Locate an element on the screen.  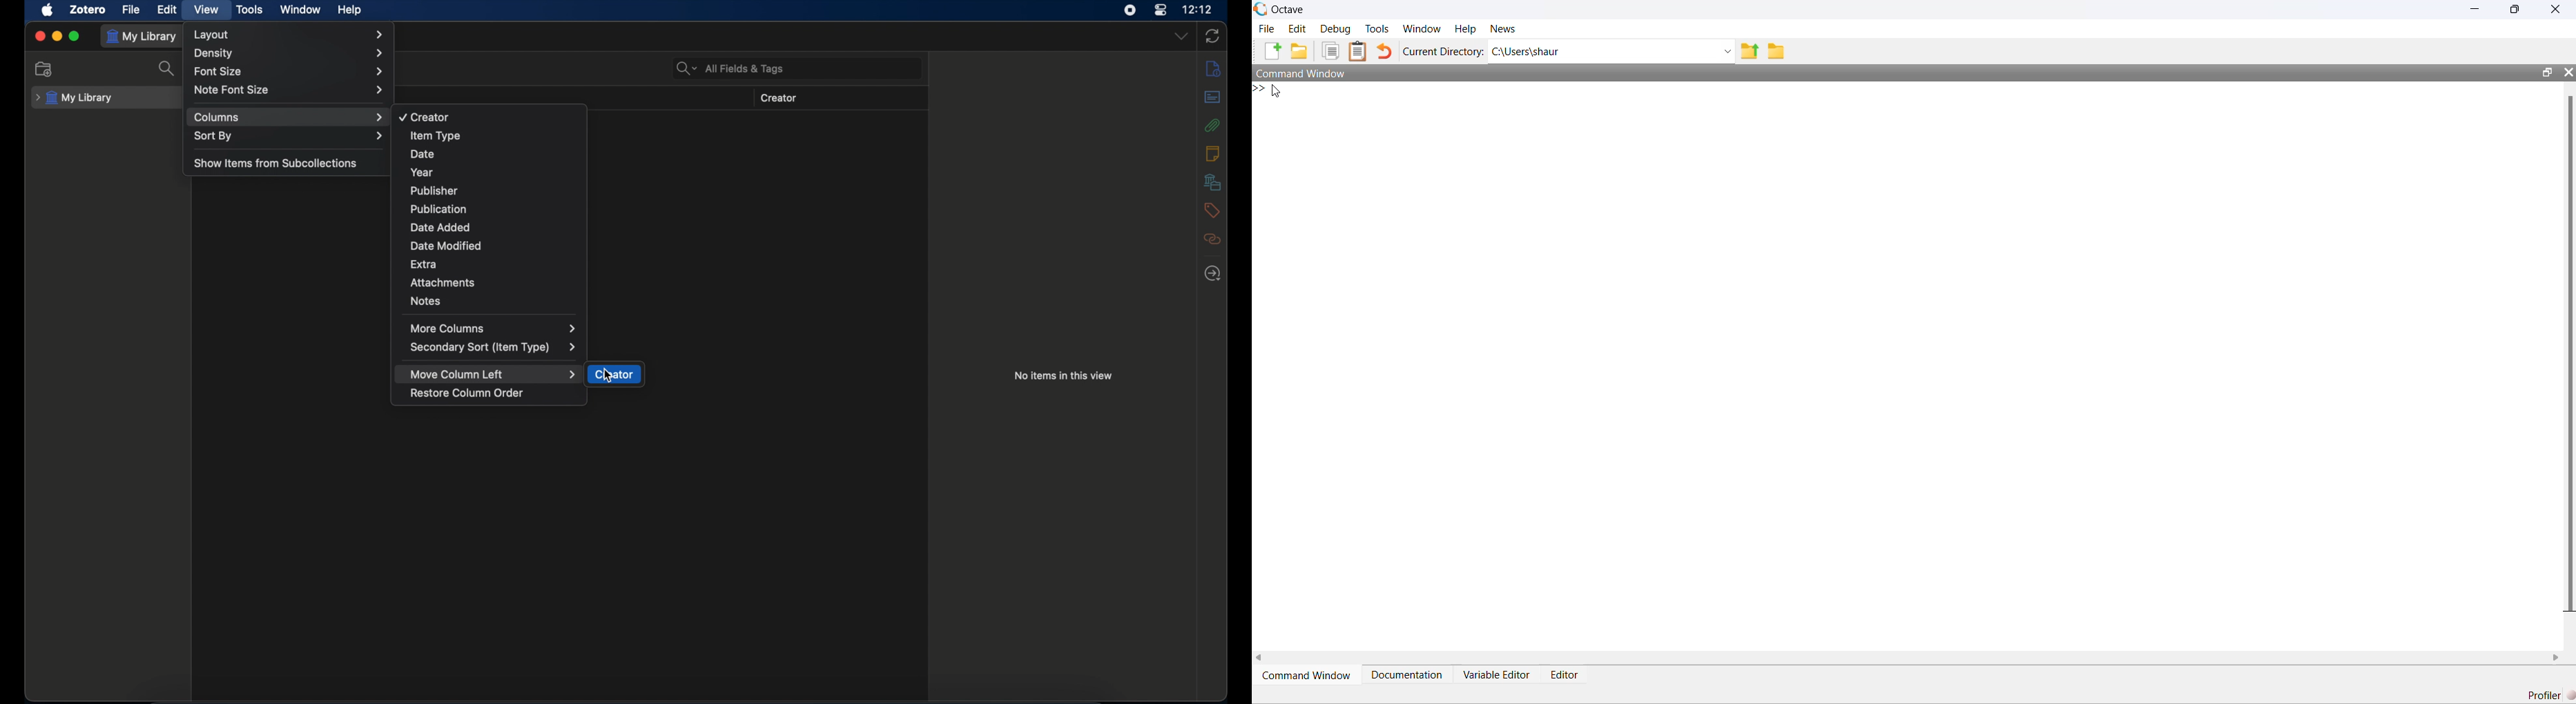
my library is located at coordinates (143, 37).